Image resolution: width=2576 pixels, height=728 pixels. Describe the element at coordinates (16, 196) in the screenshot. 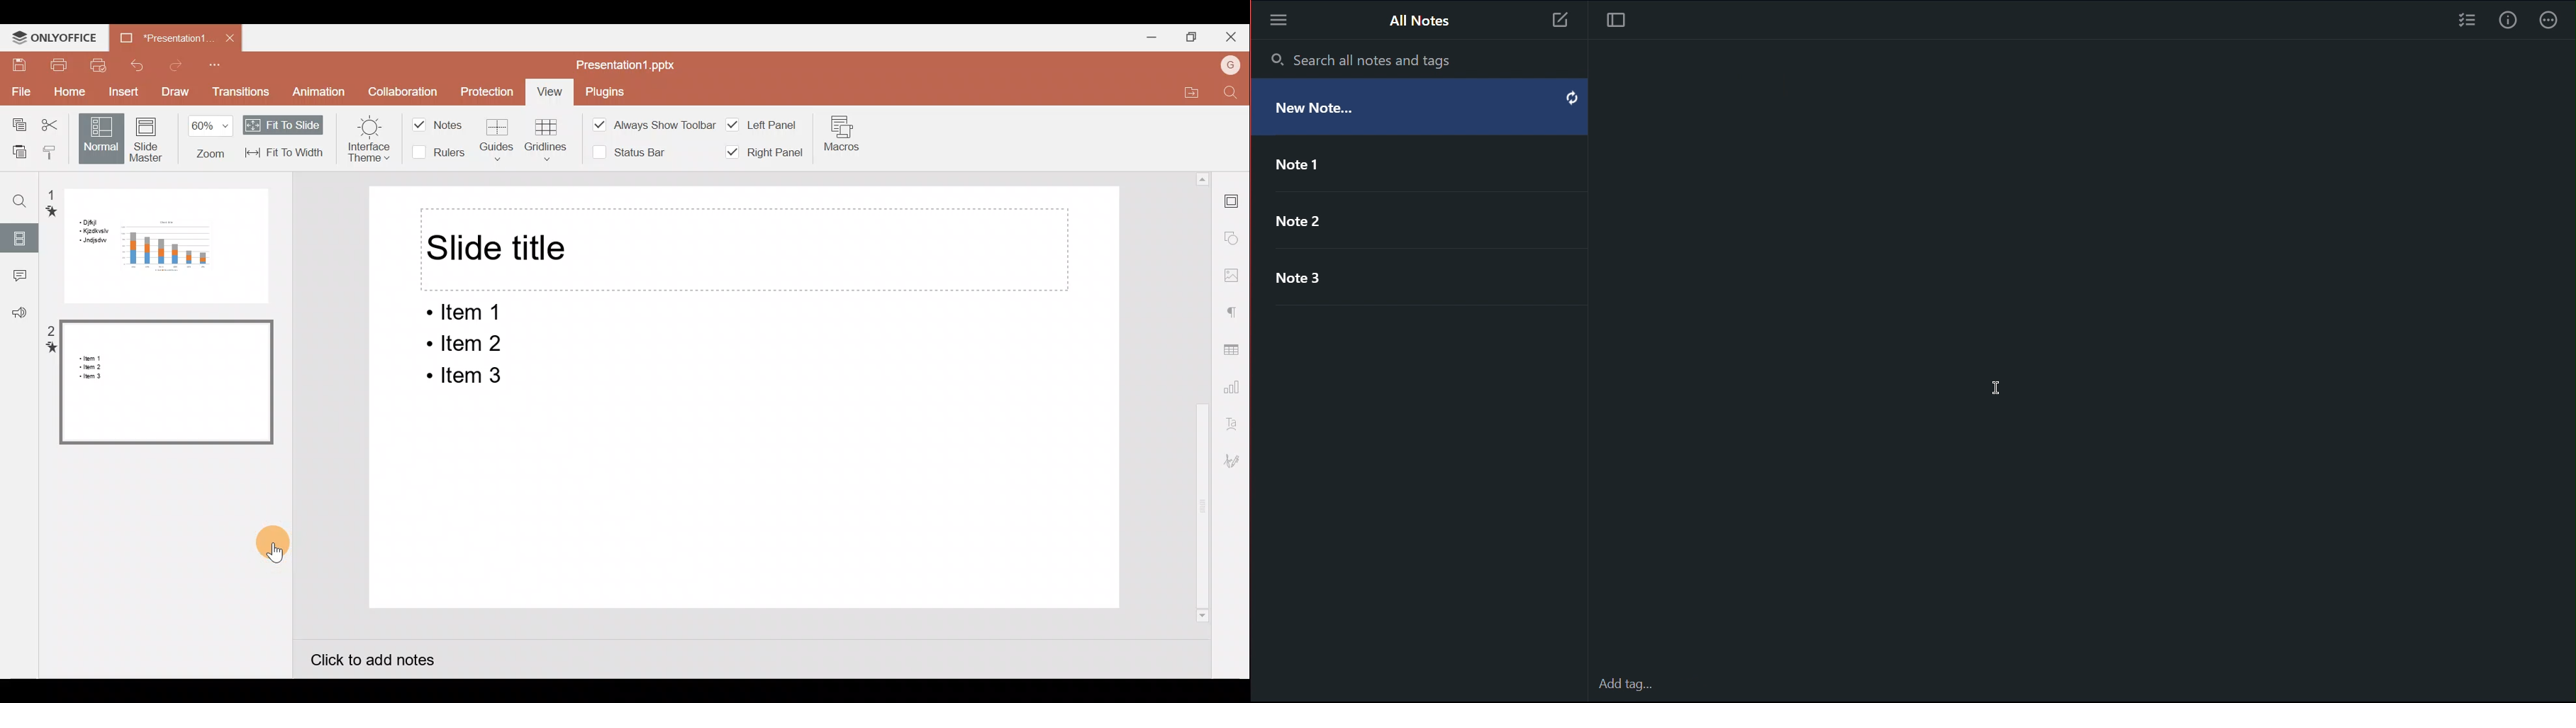

I see `Find` at that location.